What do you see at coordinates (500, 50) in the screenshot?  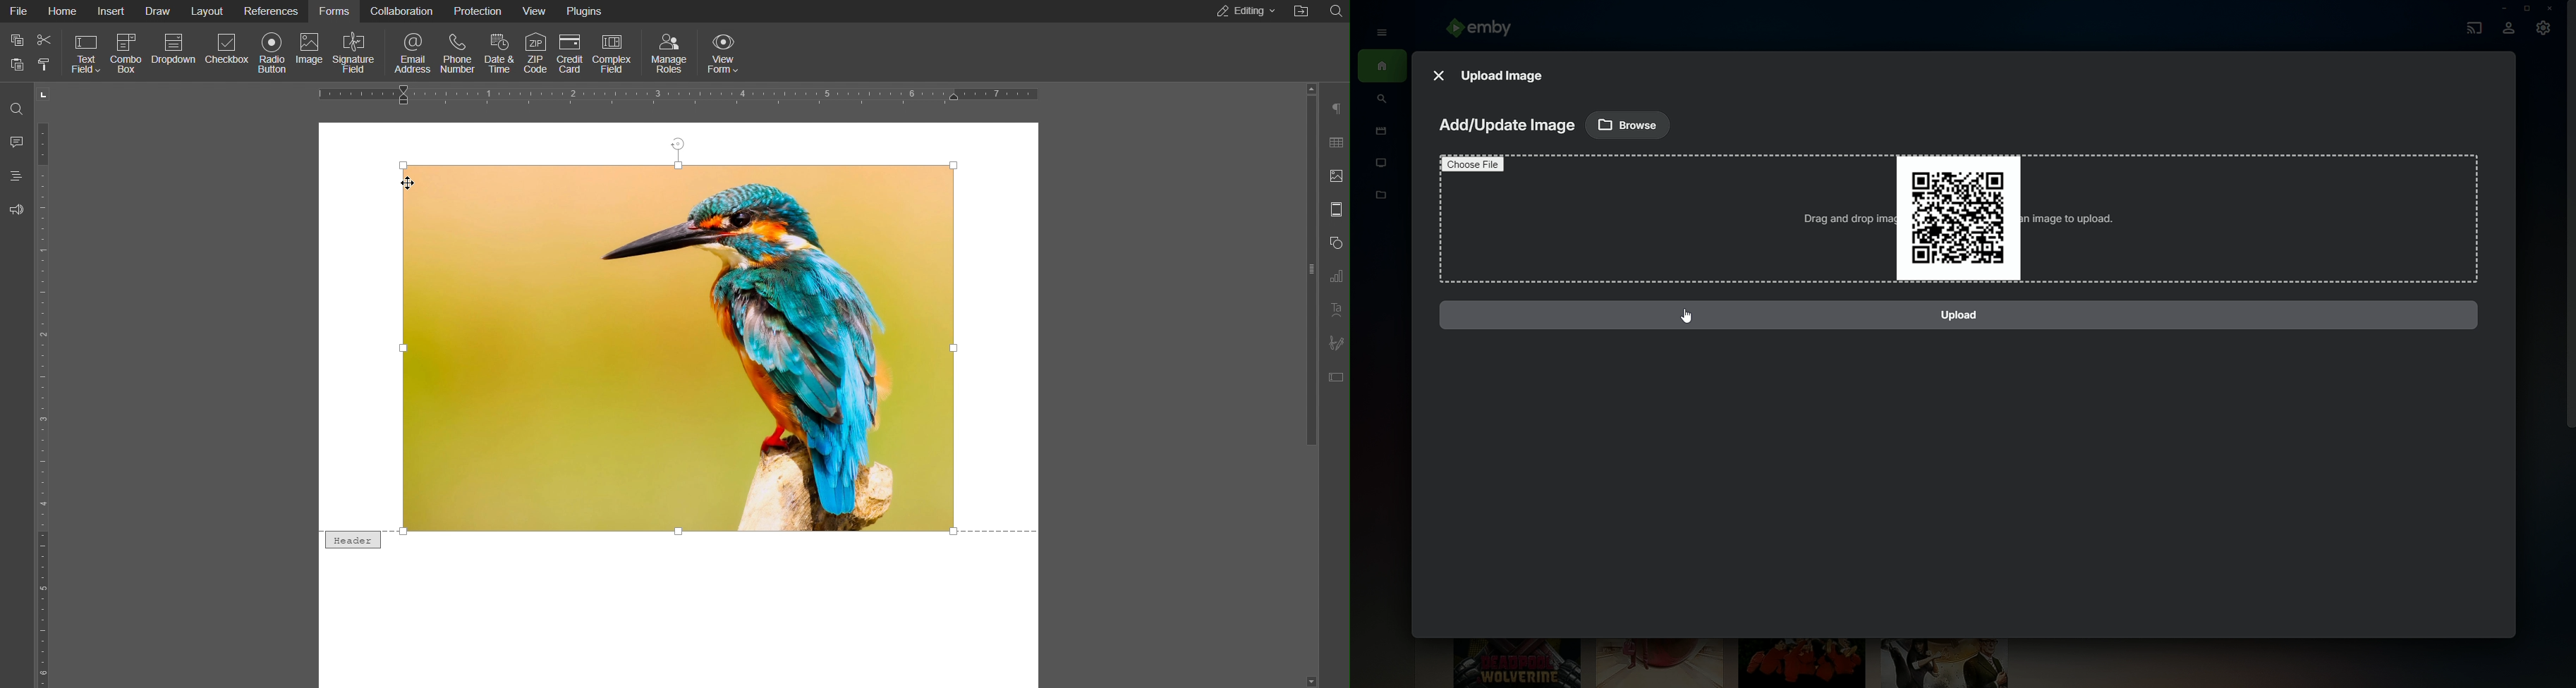 I see `Date & Time` at bounding box center [500, 50].